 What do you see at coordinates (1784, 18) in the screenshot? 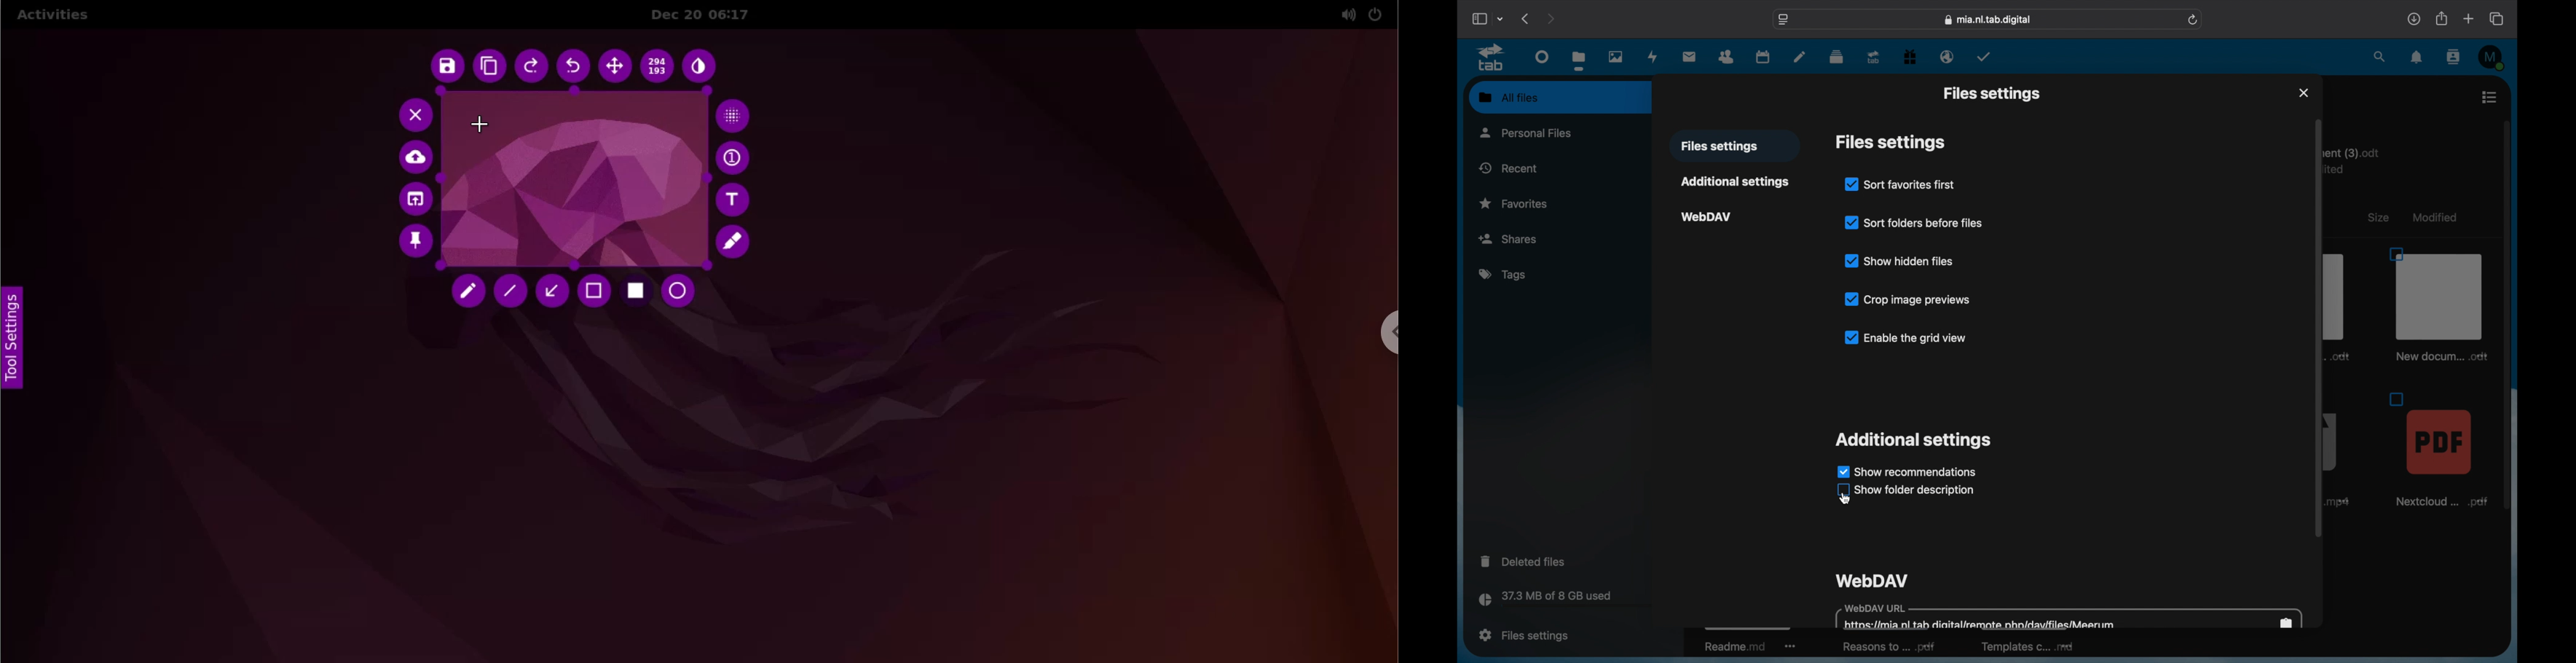
I see `website settings` at bounding box center [1784, 18].